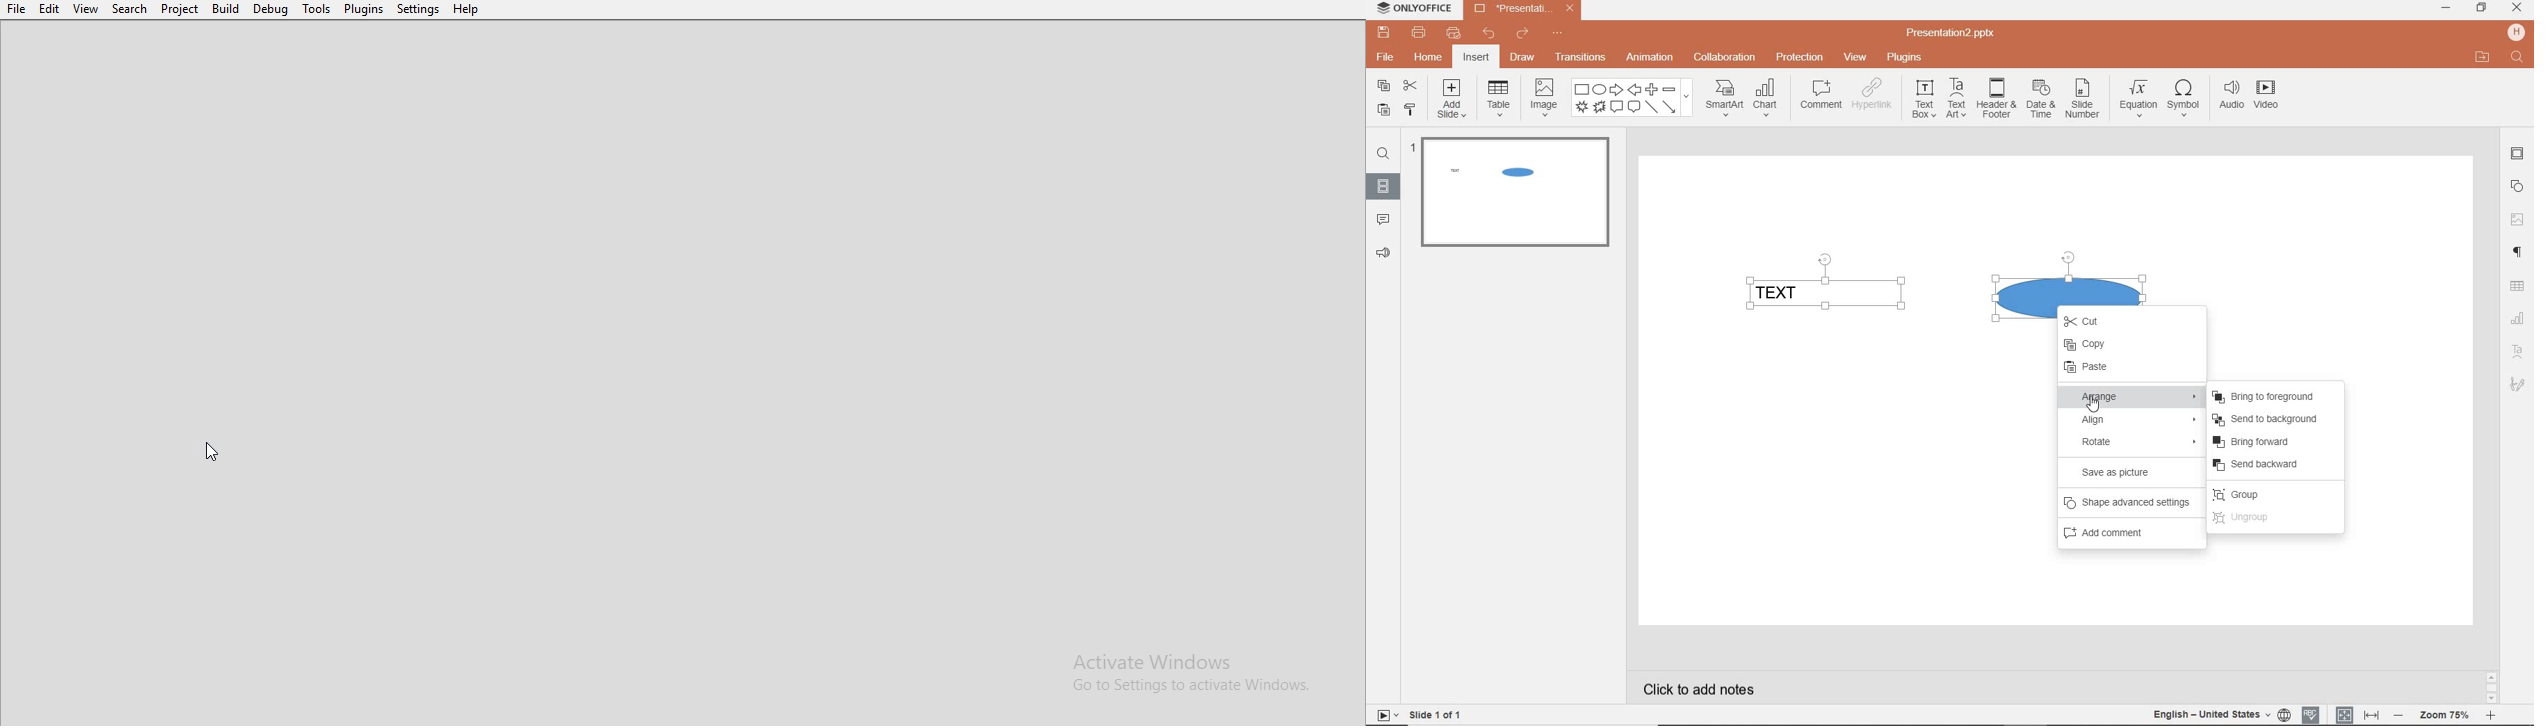  What do you see at coordinates (2271, 396) in the screenshot?
I see `BRING TO FOREGROUND` at bounding box center [2271, 396].